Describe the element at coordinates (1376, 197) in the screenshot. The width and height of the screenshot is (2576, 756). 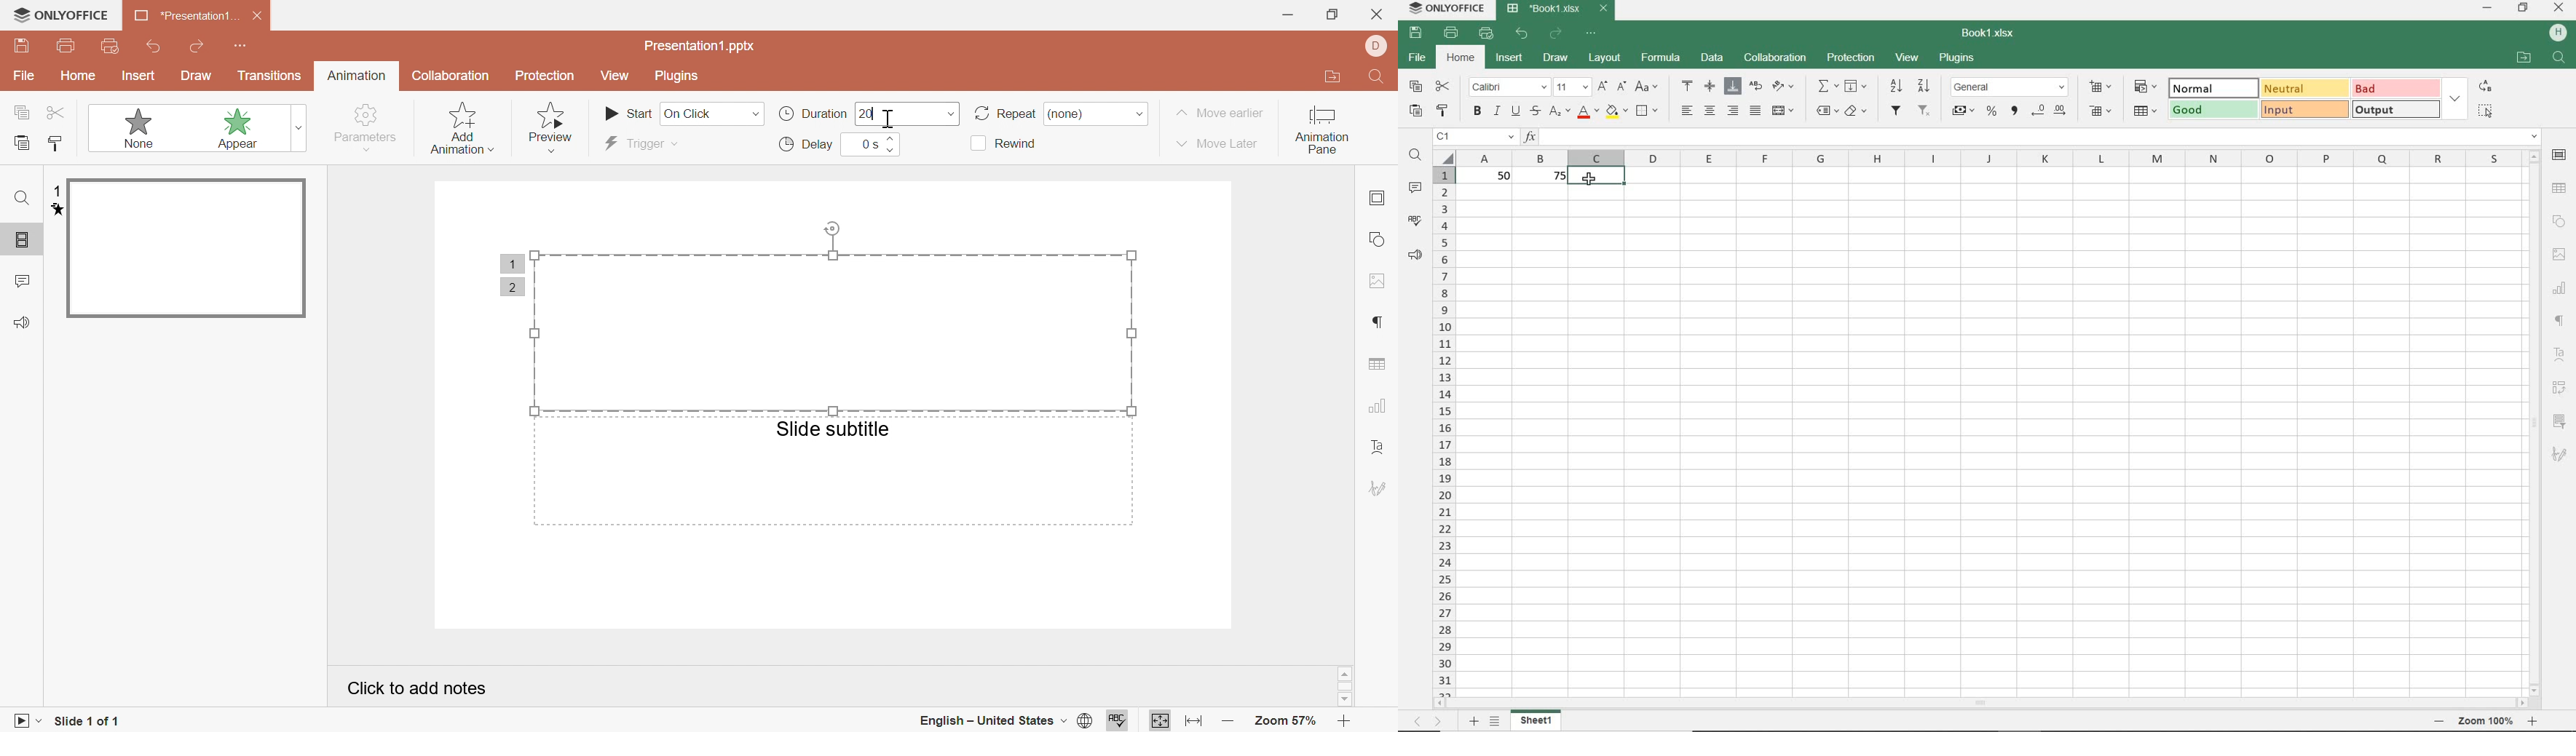
I see `slide settings` at that location.